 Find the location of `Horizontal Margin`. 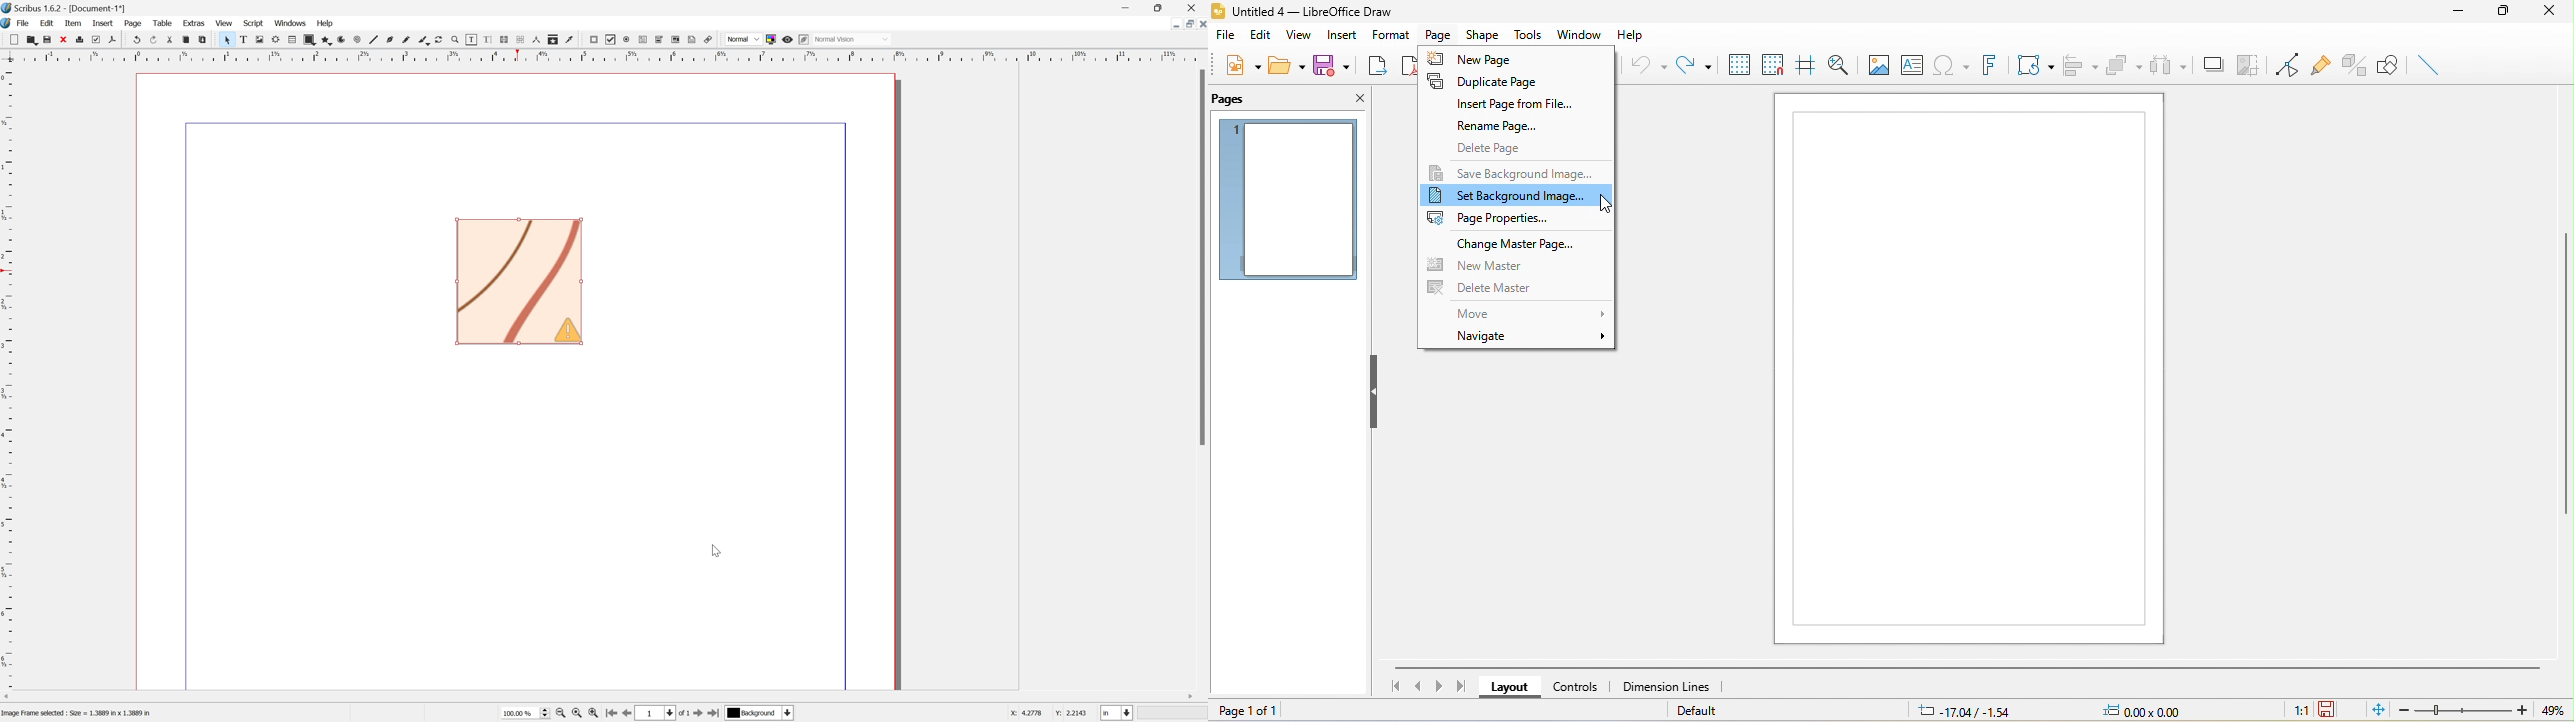

Horizontal Margin is located at coordinates (603, 58).